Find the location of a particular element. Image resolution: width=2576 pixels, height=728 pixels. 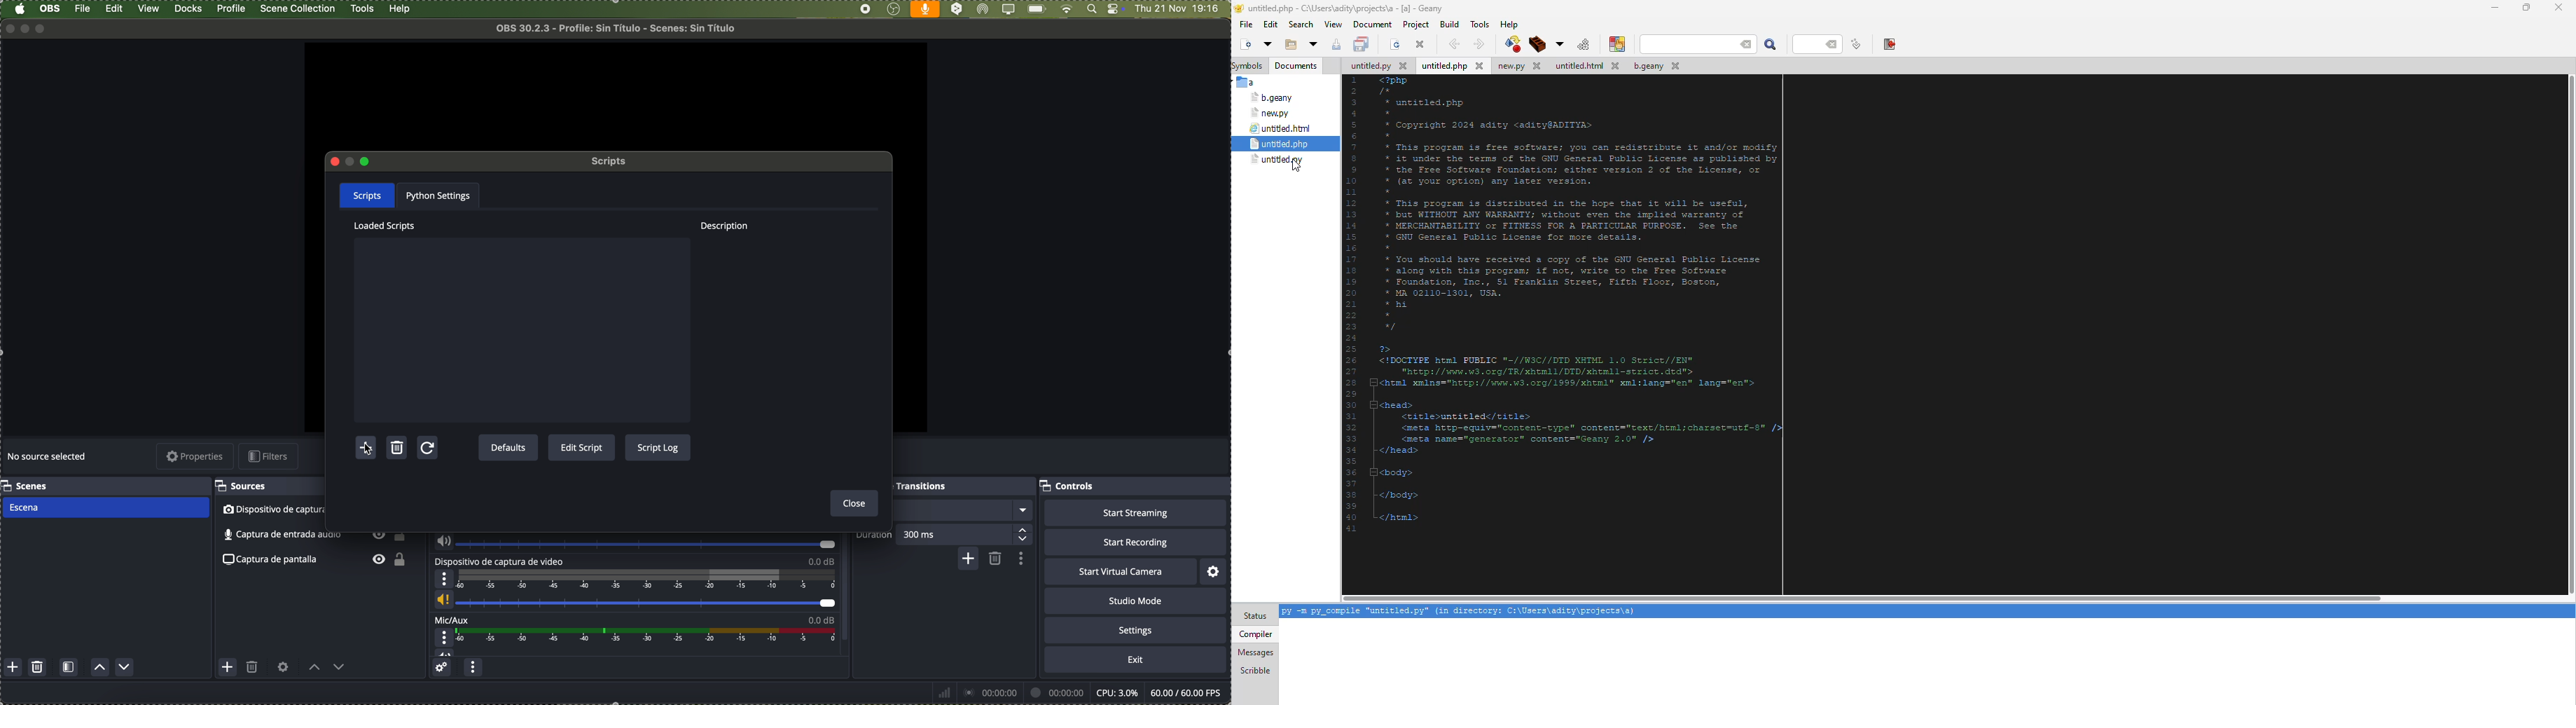

fade is located at coordinates (962, 510).